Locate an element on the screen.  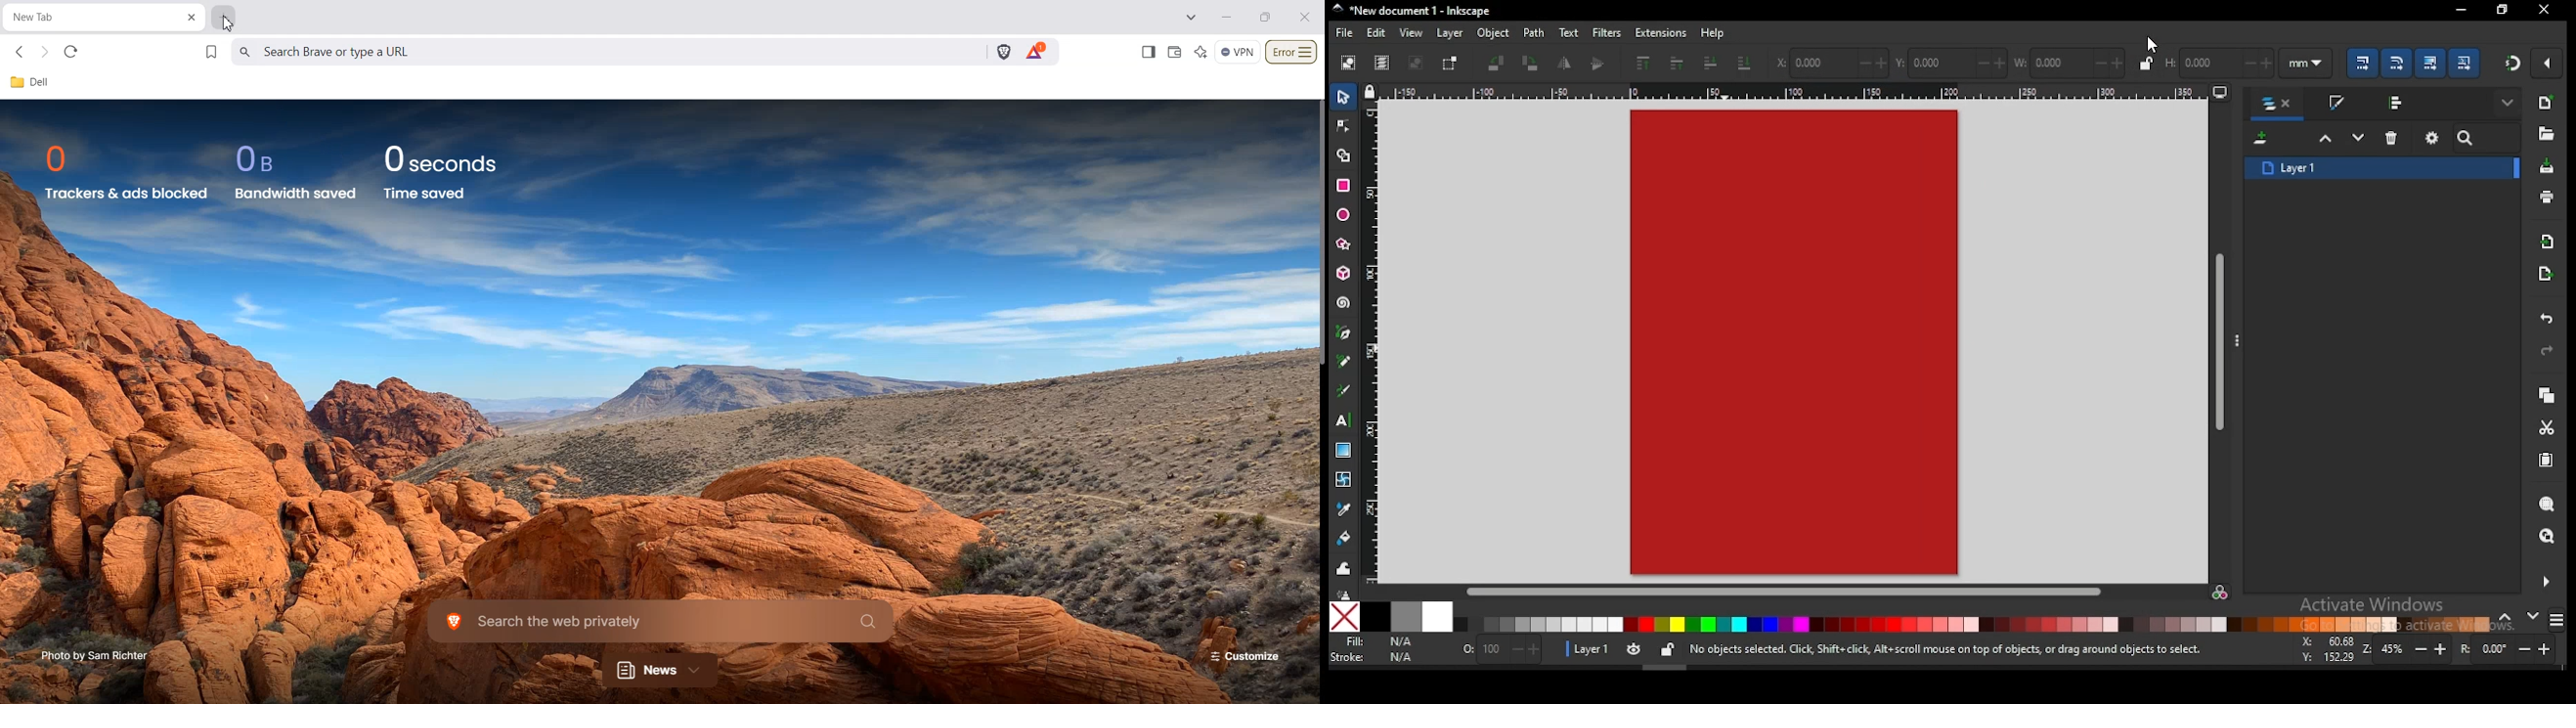
object flip horizontal is located at coordinates (1565, 64).